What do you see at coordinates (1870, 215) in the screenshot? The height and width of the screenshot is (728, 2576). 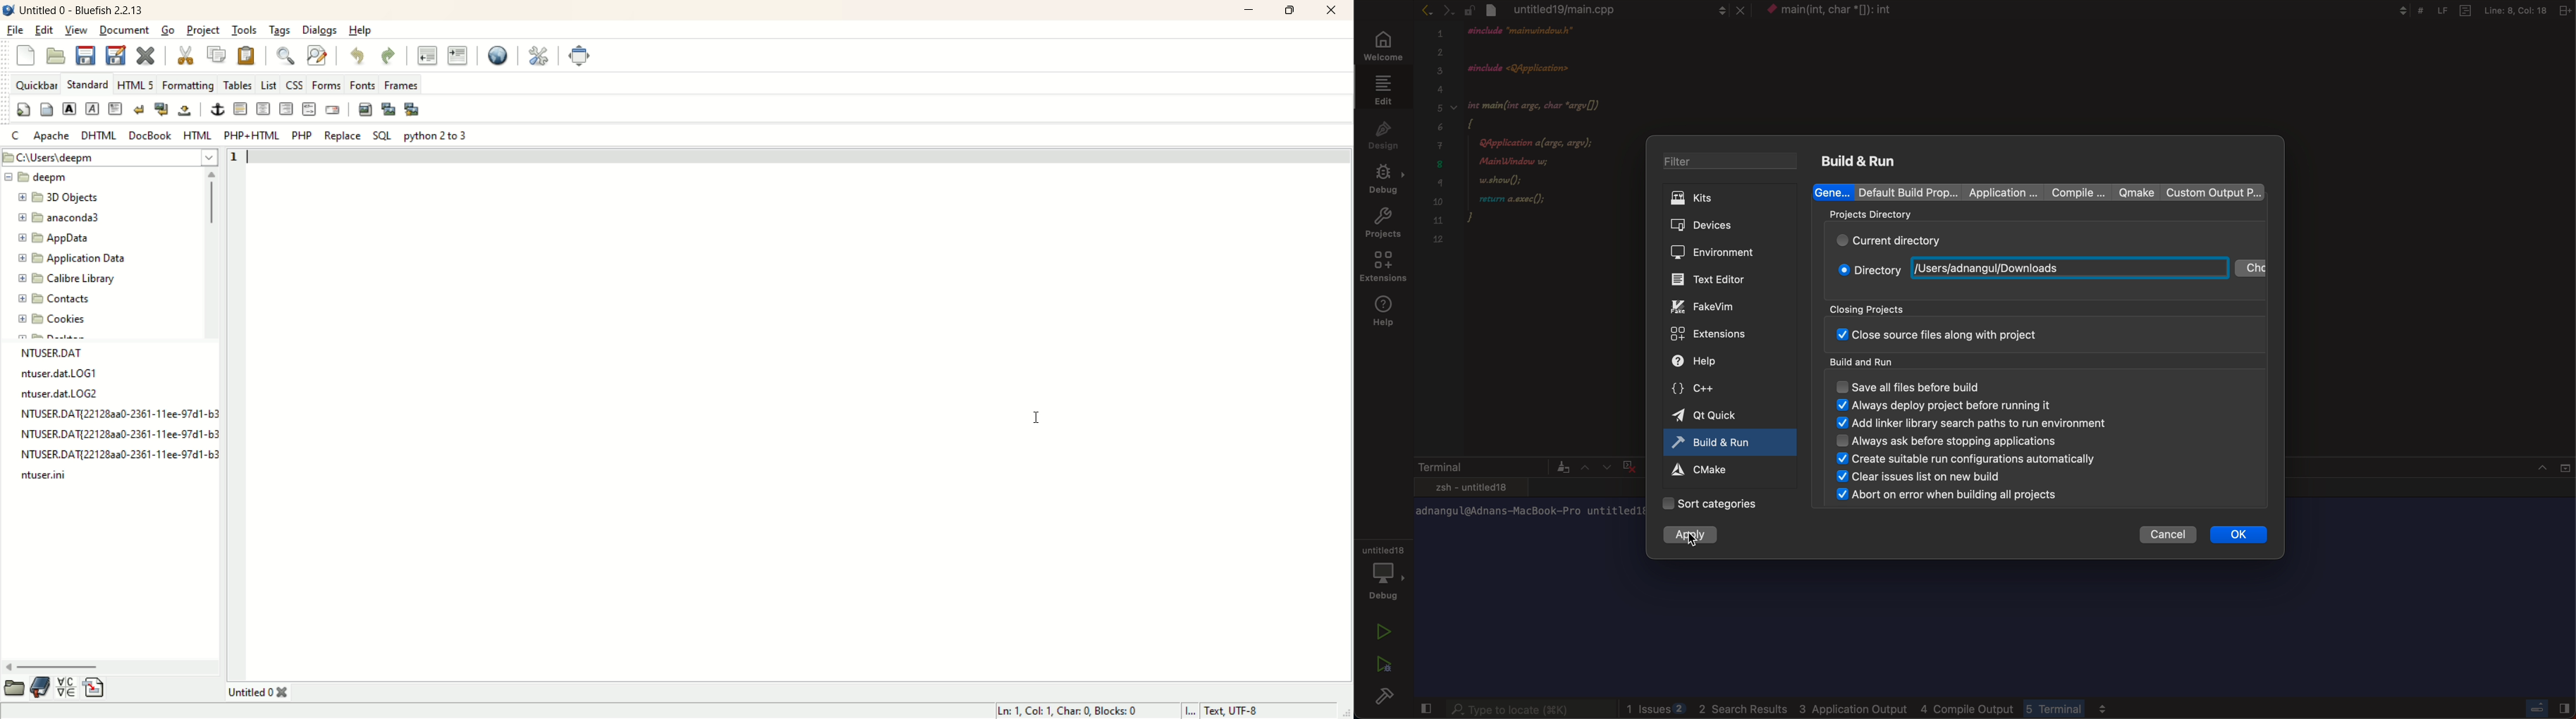 I see `projects directory` at bounding box center [1870, 215].